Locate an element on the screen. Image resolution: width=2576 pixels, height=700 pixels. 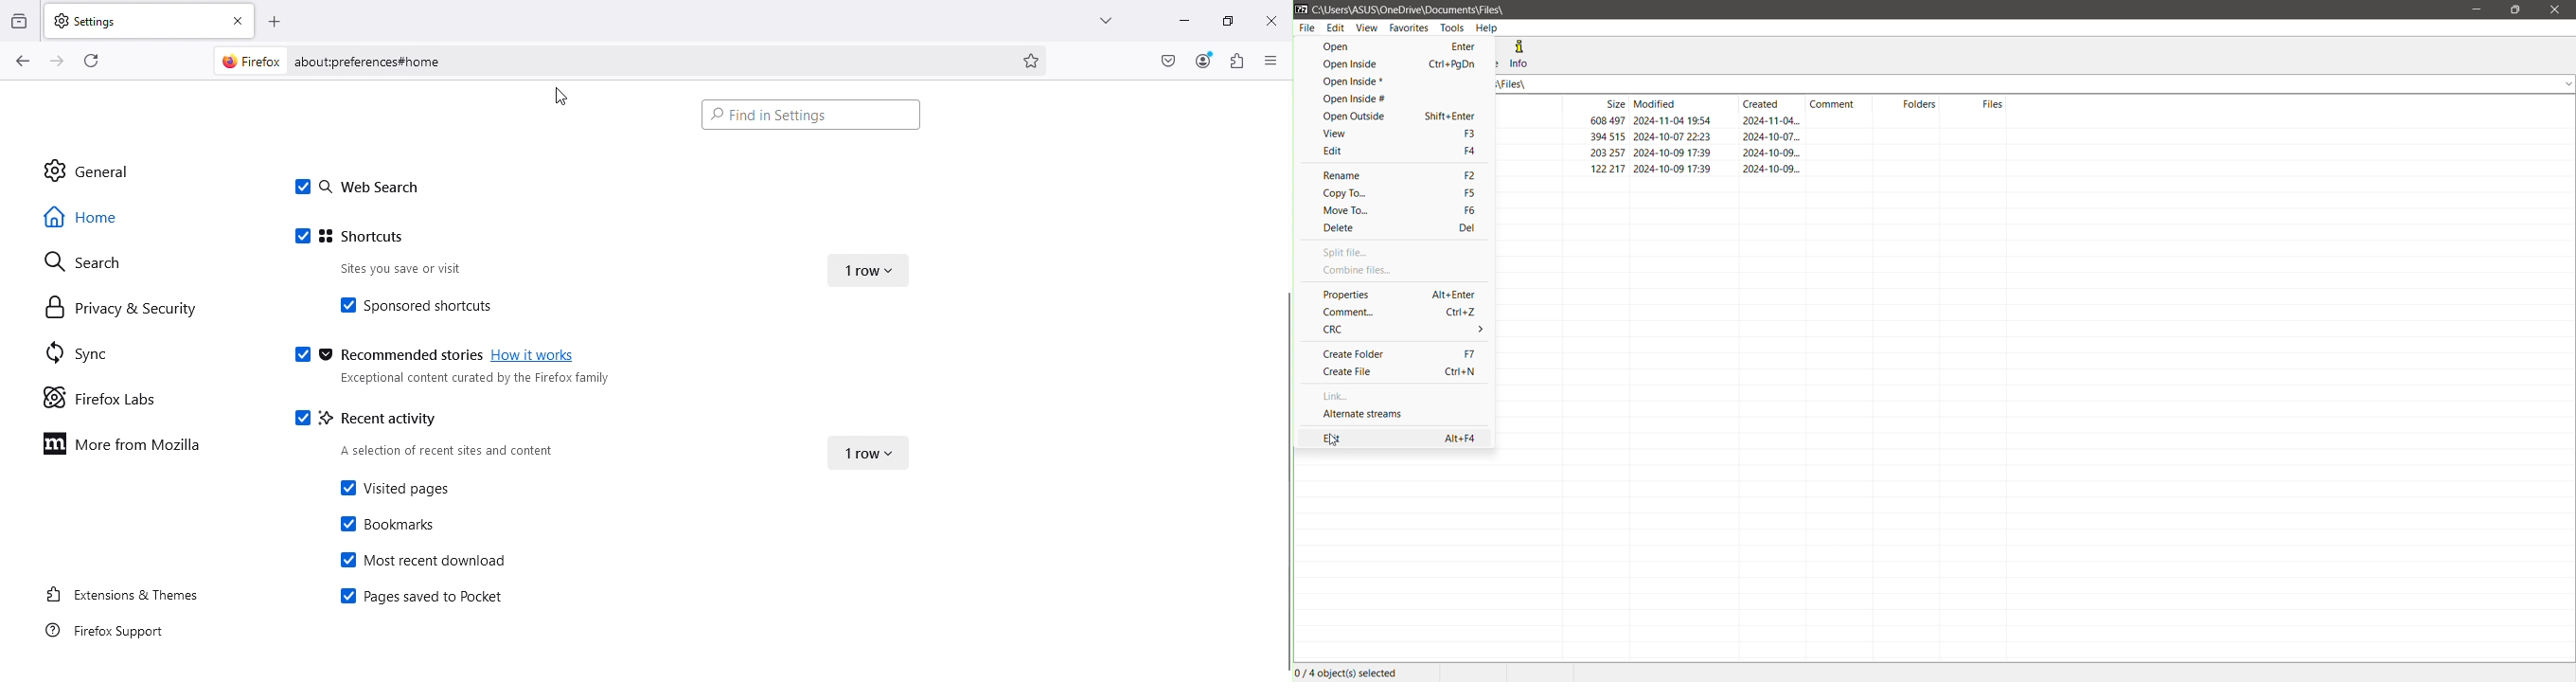
firefox logo is located at coordinates (252, 62).